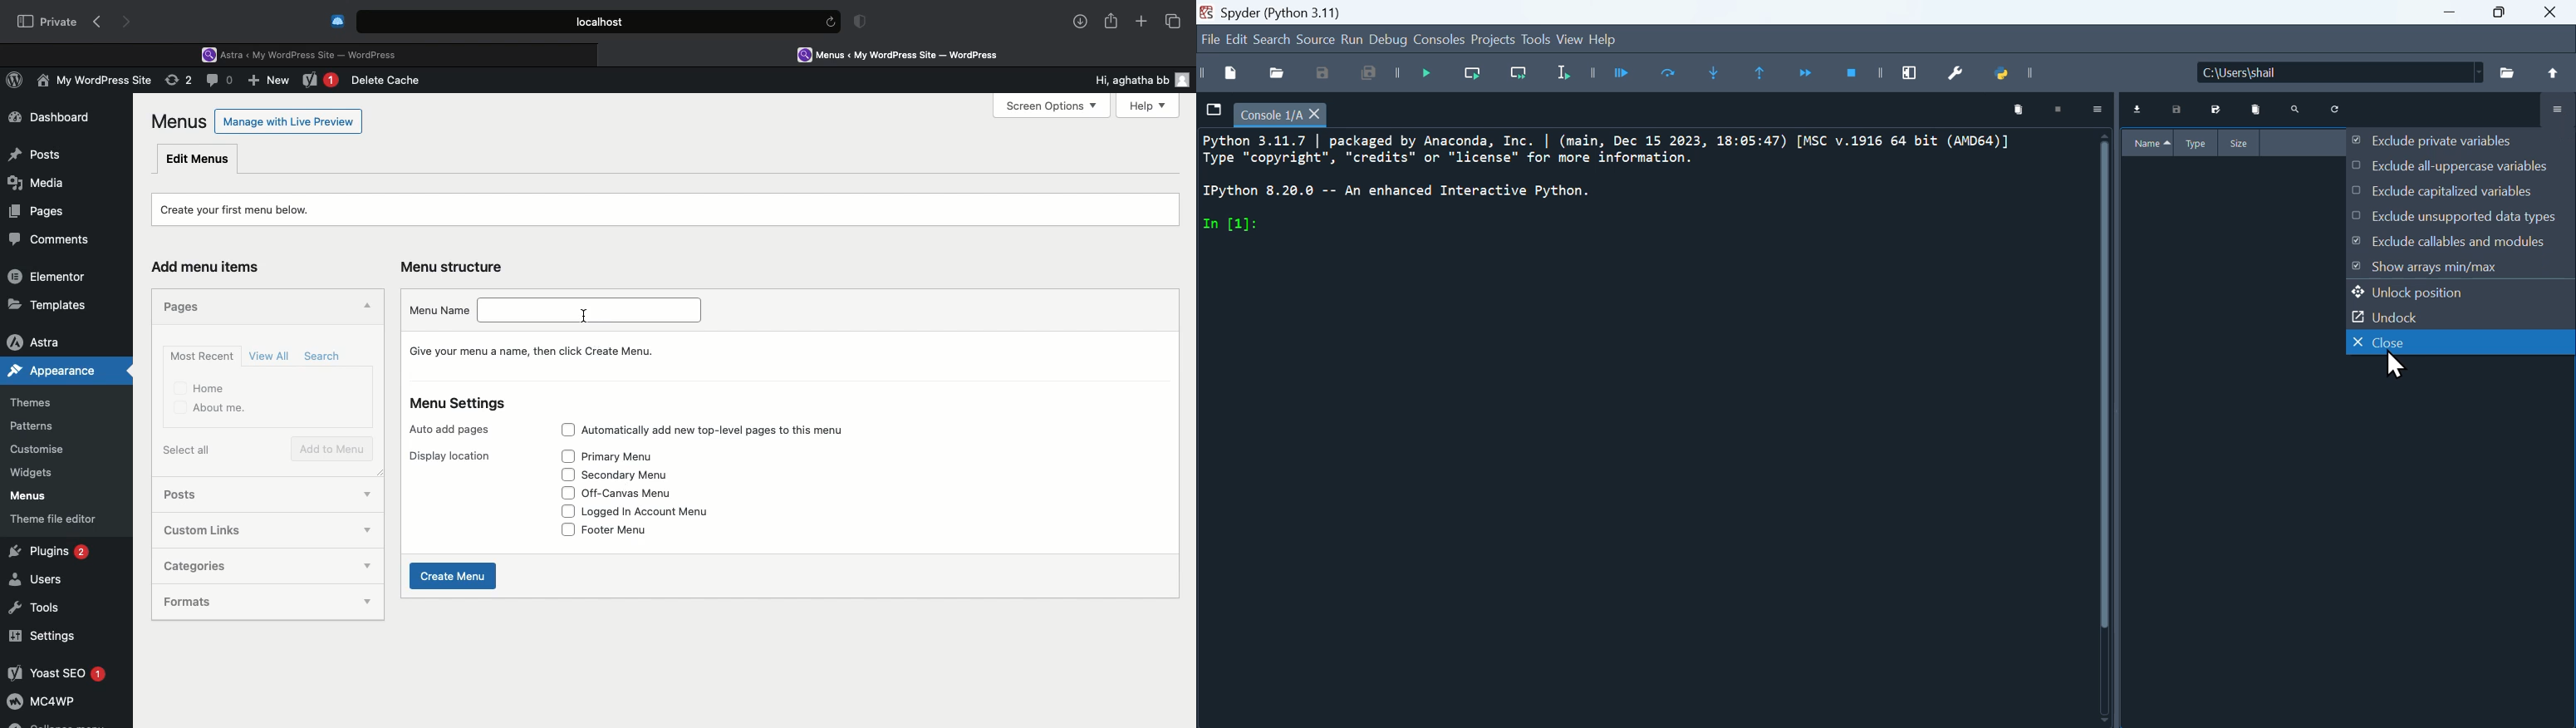  Describe the element at coordinates (334, 450) in the screenshot. I see `Add to menu` at that location.